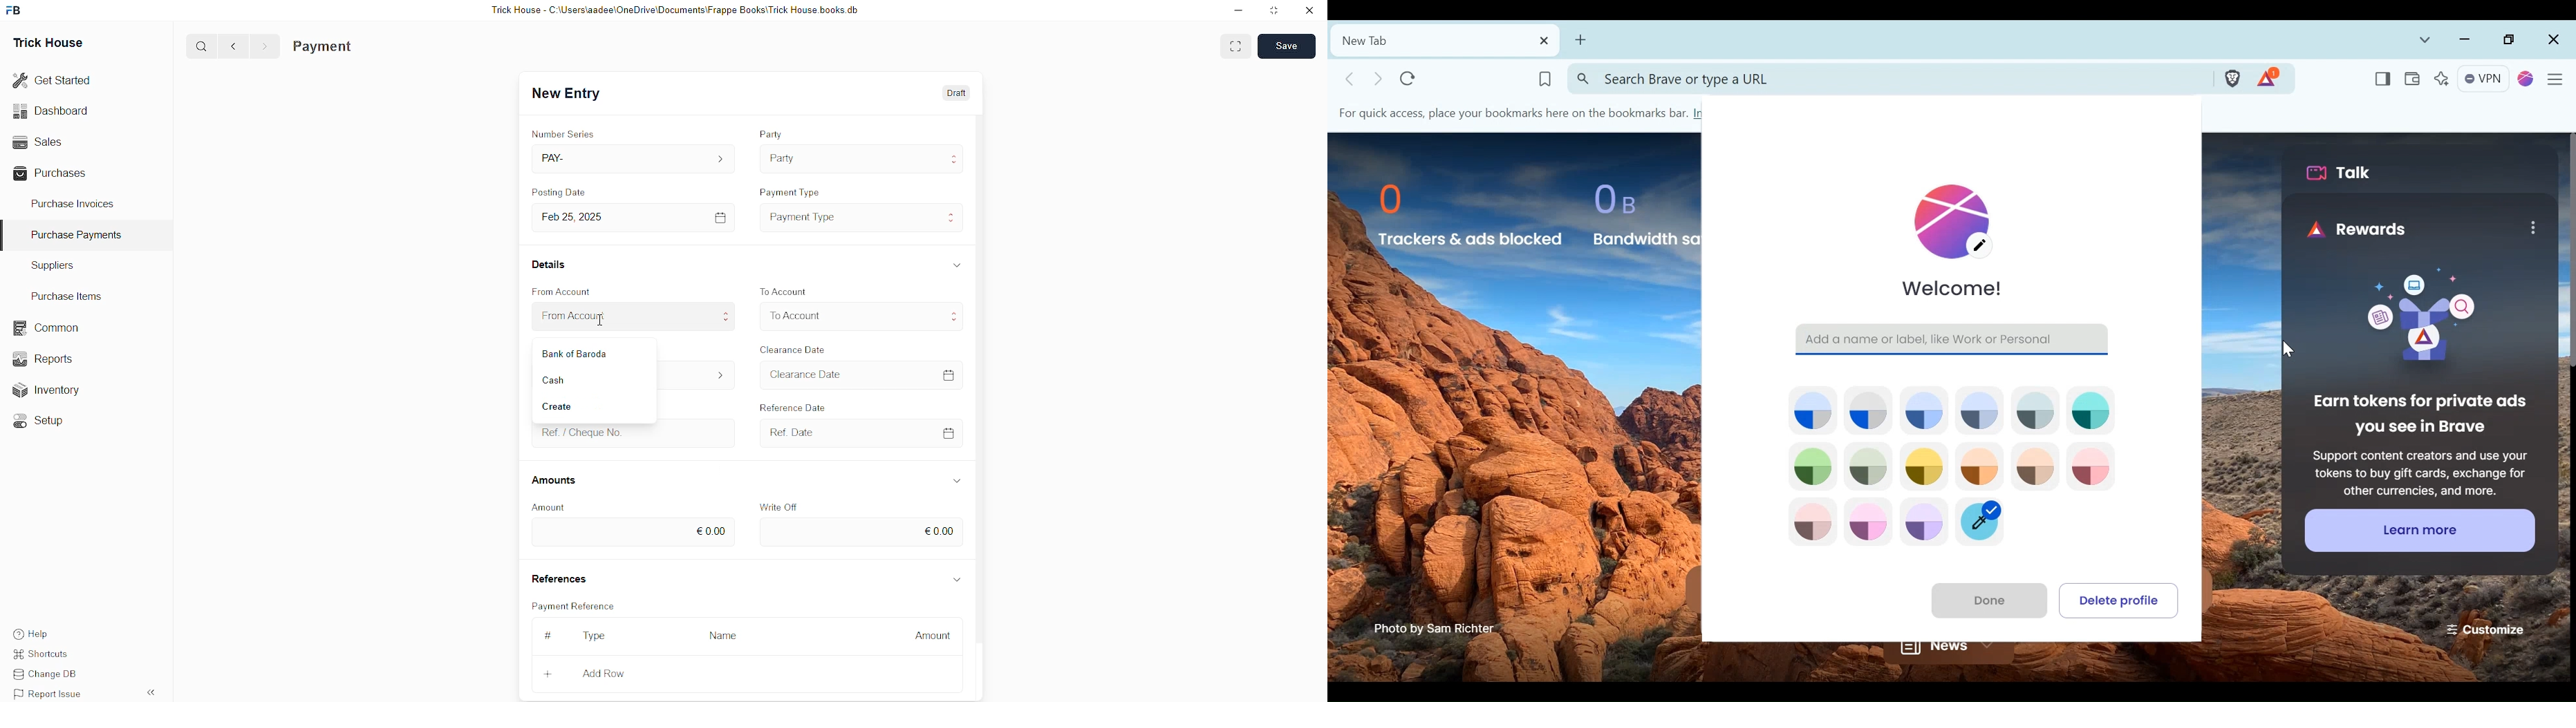 This screenshot has width=2576, height=728. What do you see at coordinates (1290, 45) in the screenshot?
I see `SAVE` at bounding box center [1290, 45].